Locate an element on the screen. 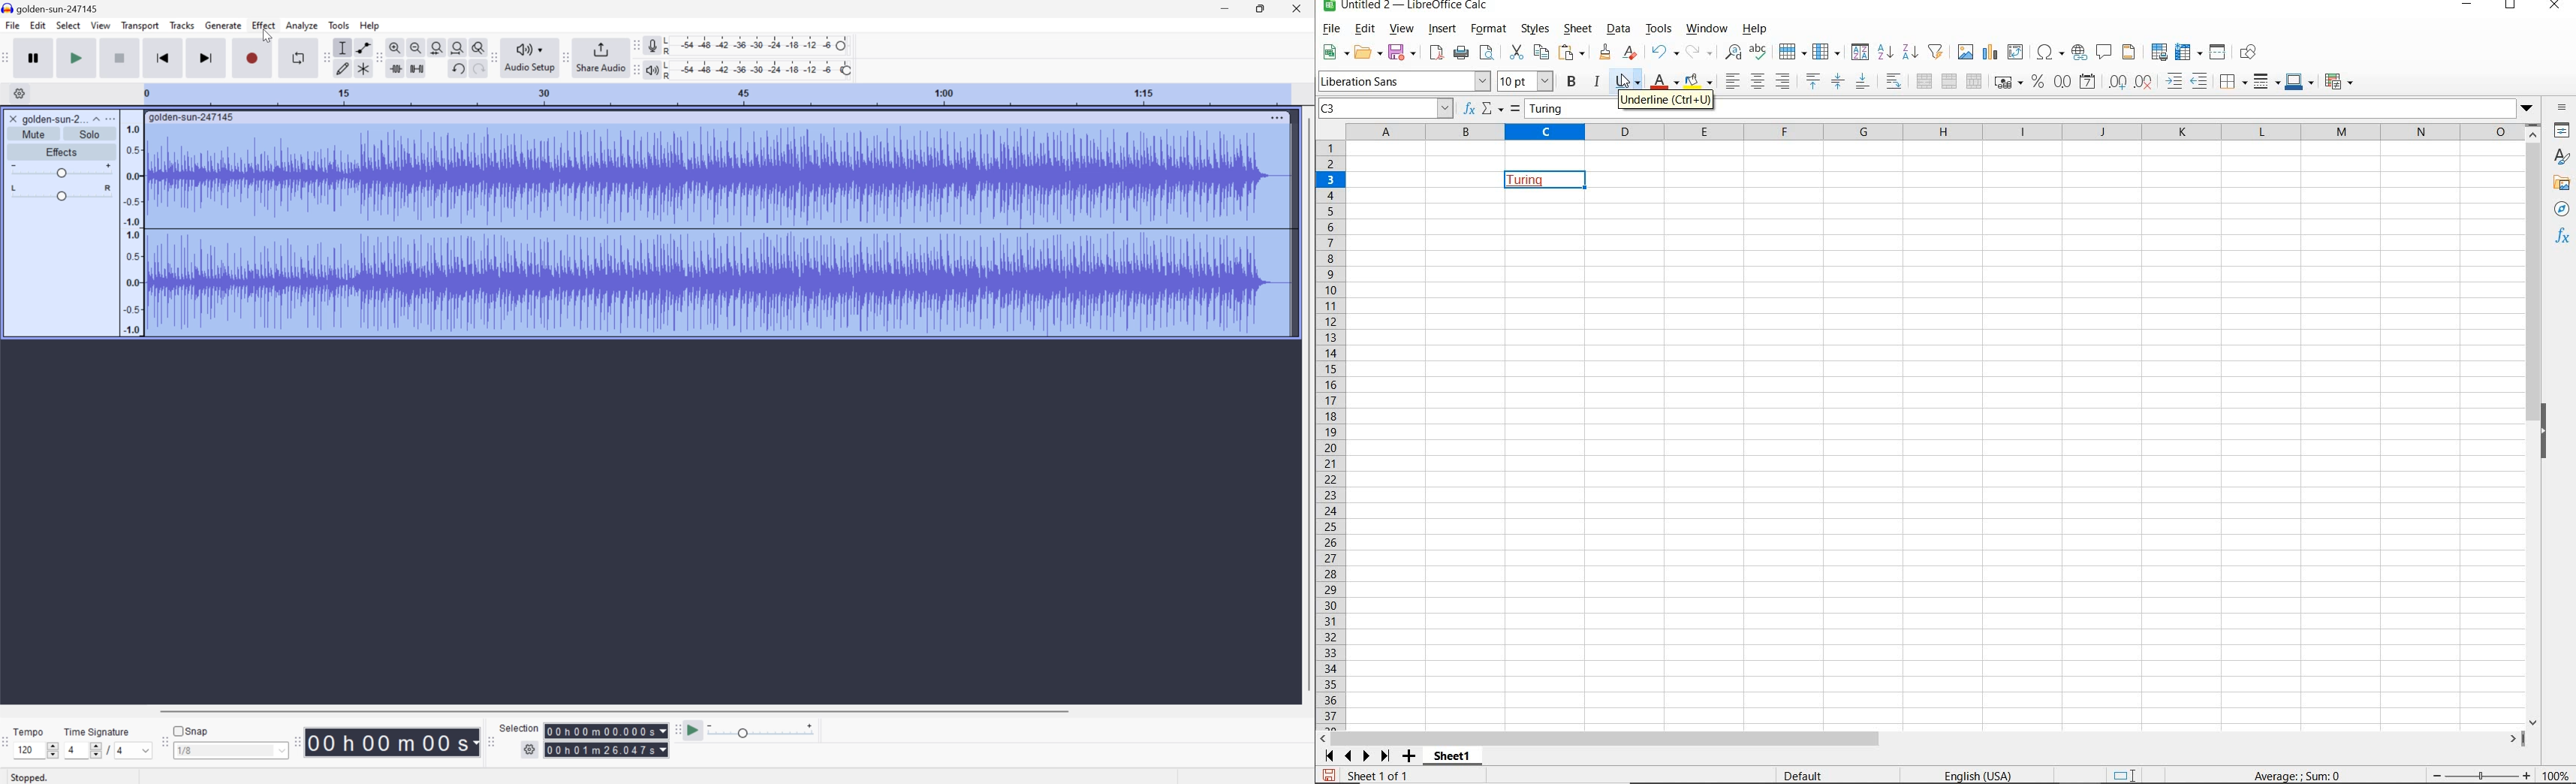  Audacity audio share toolbar is located at coordinates (494, 55).